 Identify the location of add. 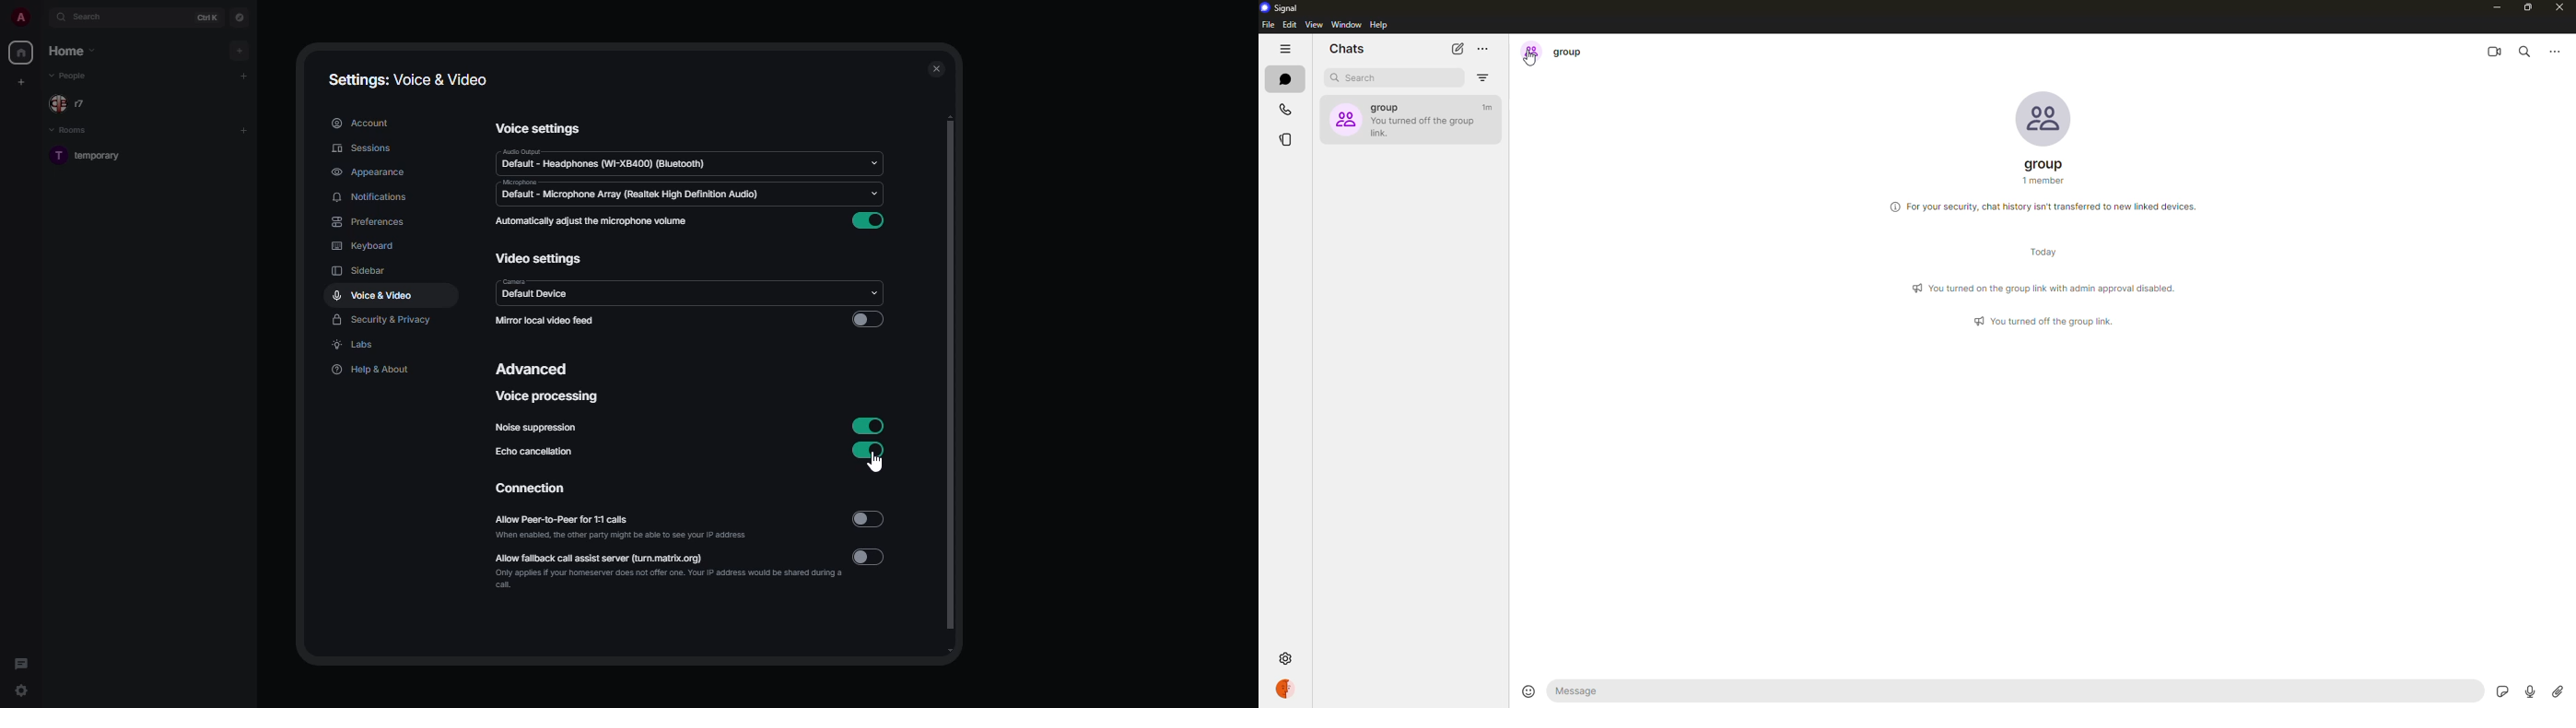
(243, 128).